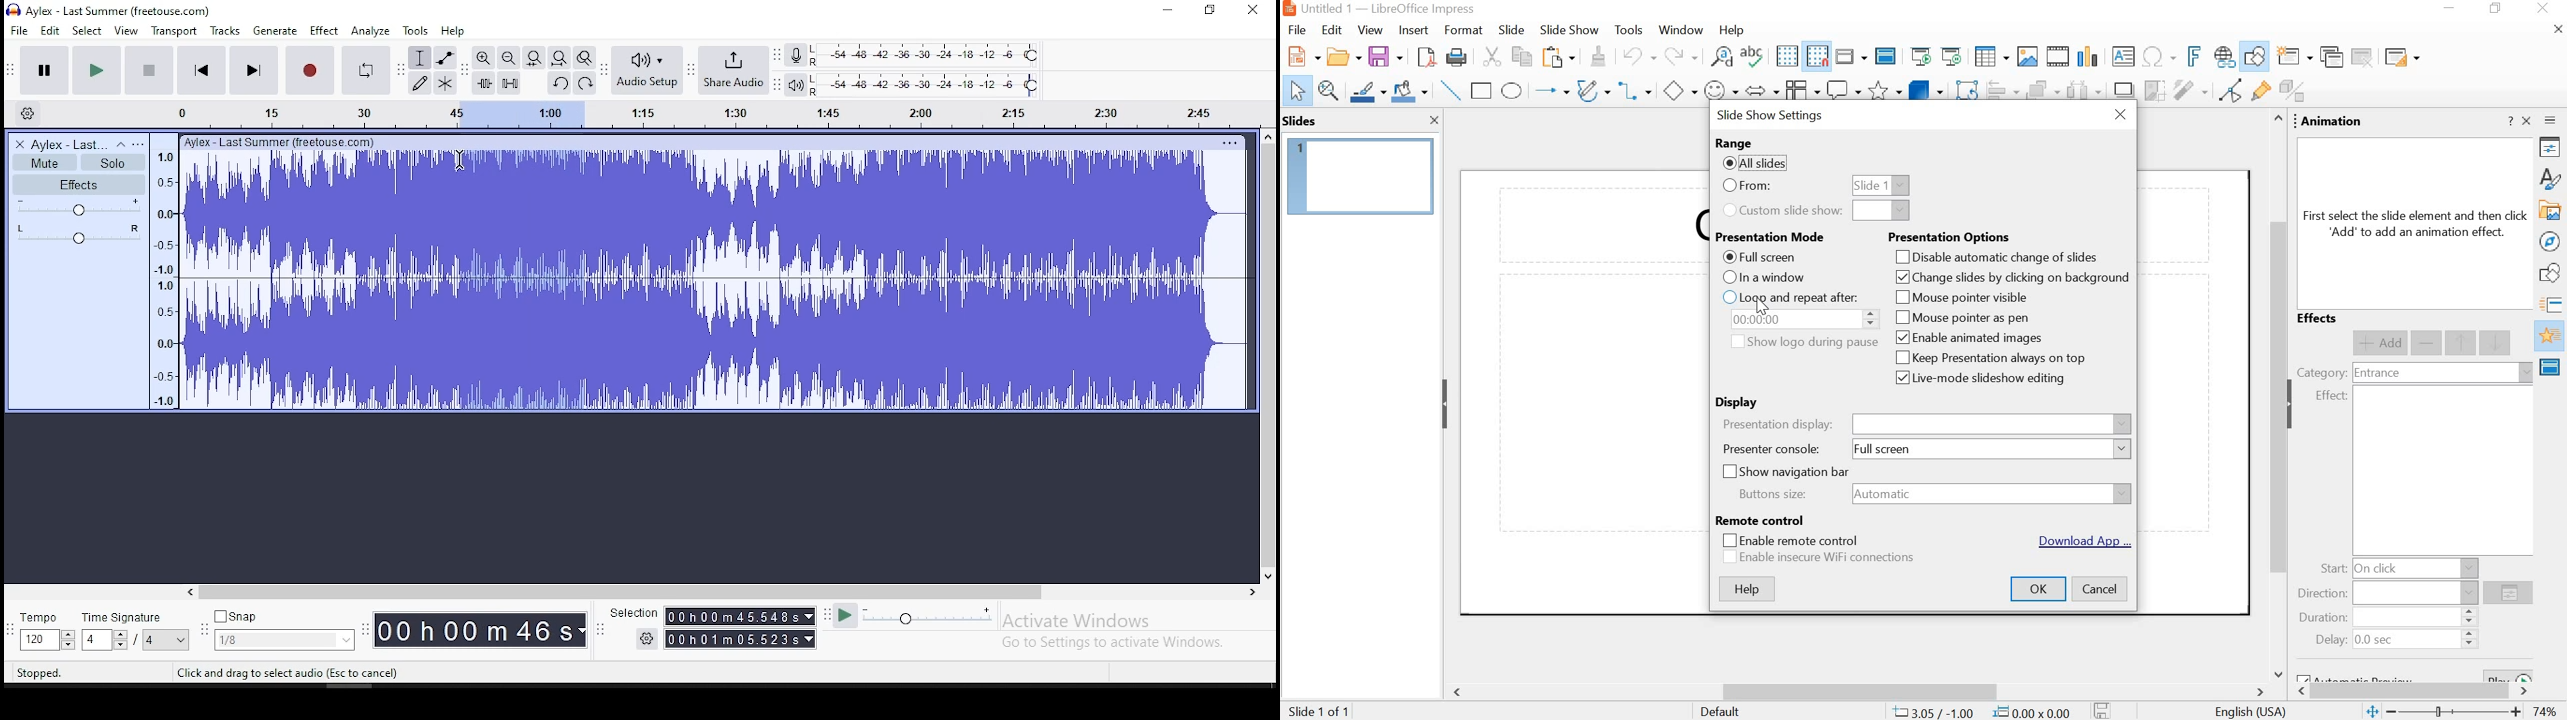  Describe the element at coordinates (1779, 424) in the screenshot. I see `presentation display` at that location.